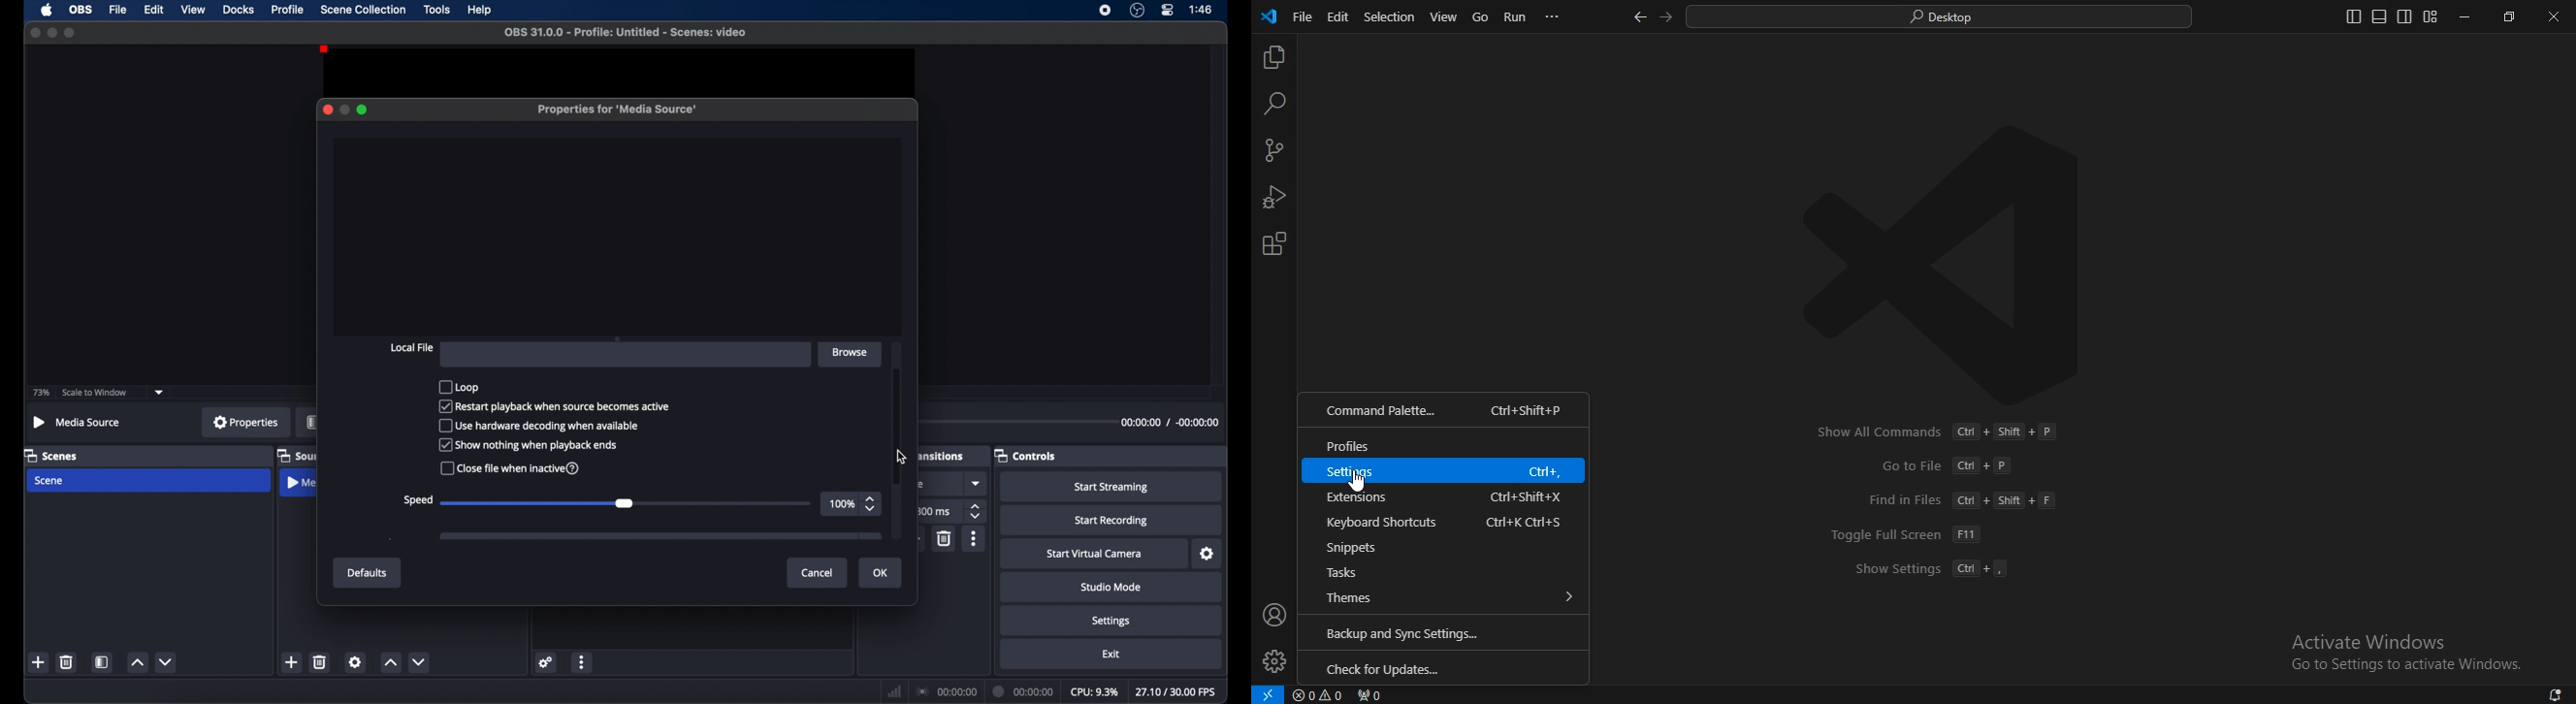 The height and width of the screenshot is (728, 2576). Describe the element at coordinates (419, 662) in the screenshot. I see `decrement` at that location.